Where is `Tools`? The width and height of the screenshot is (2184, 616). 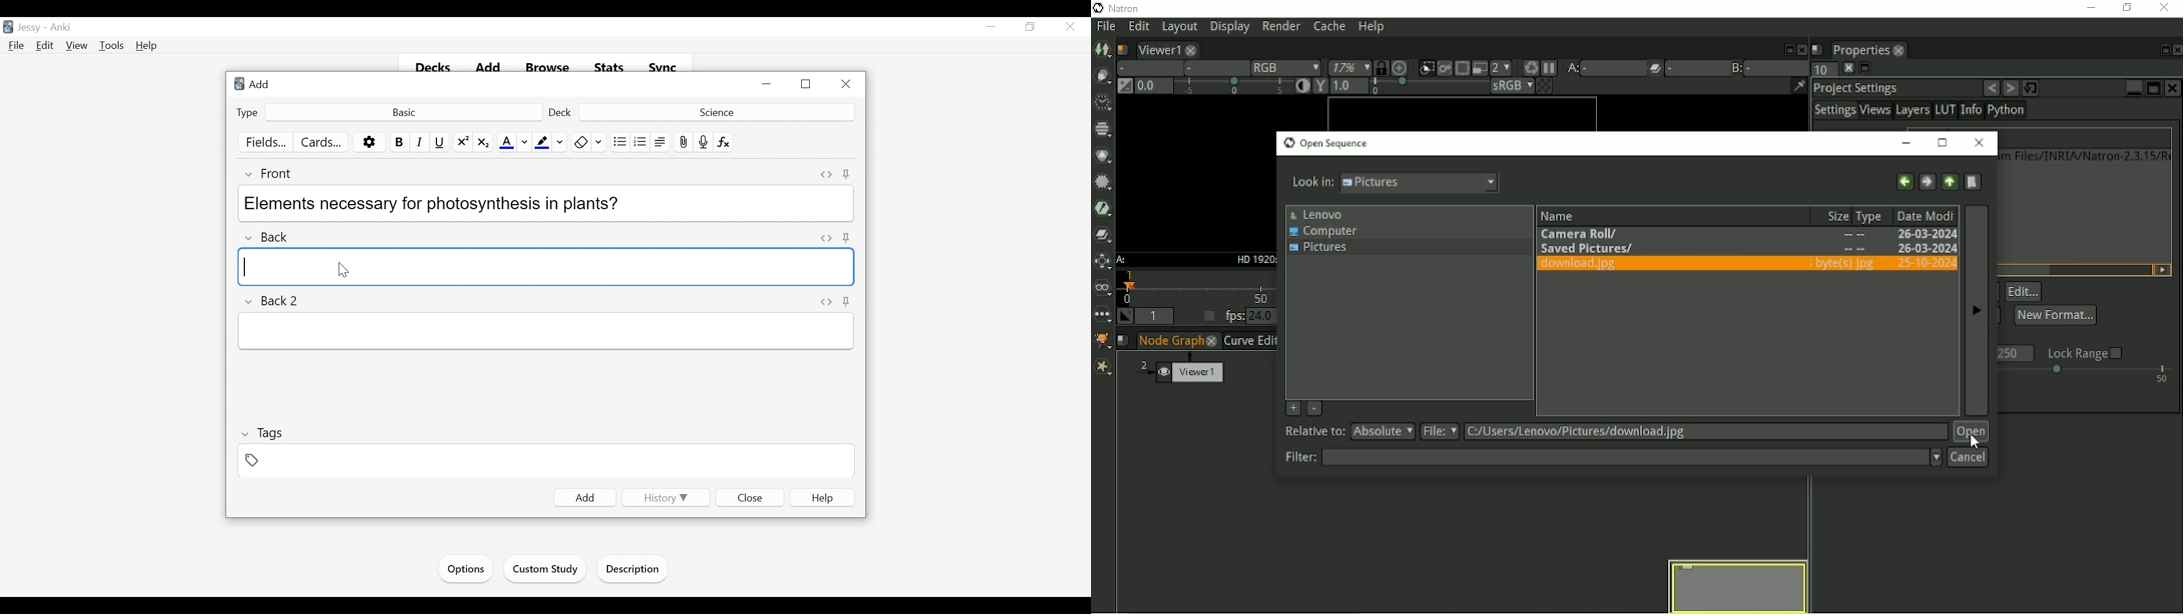
Tools is located at coordinates (111, 46).